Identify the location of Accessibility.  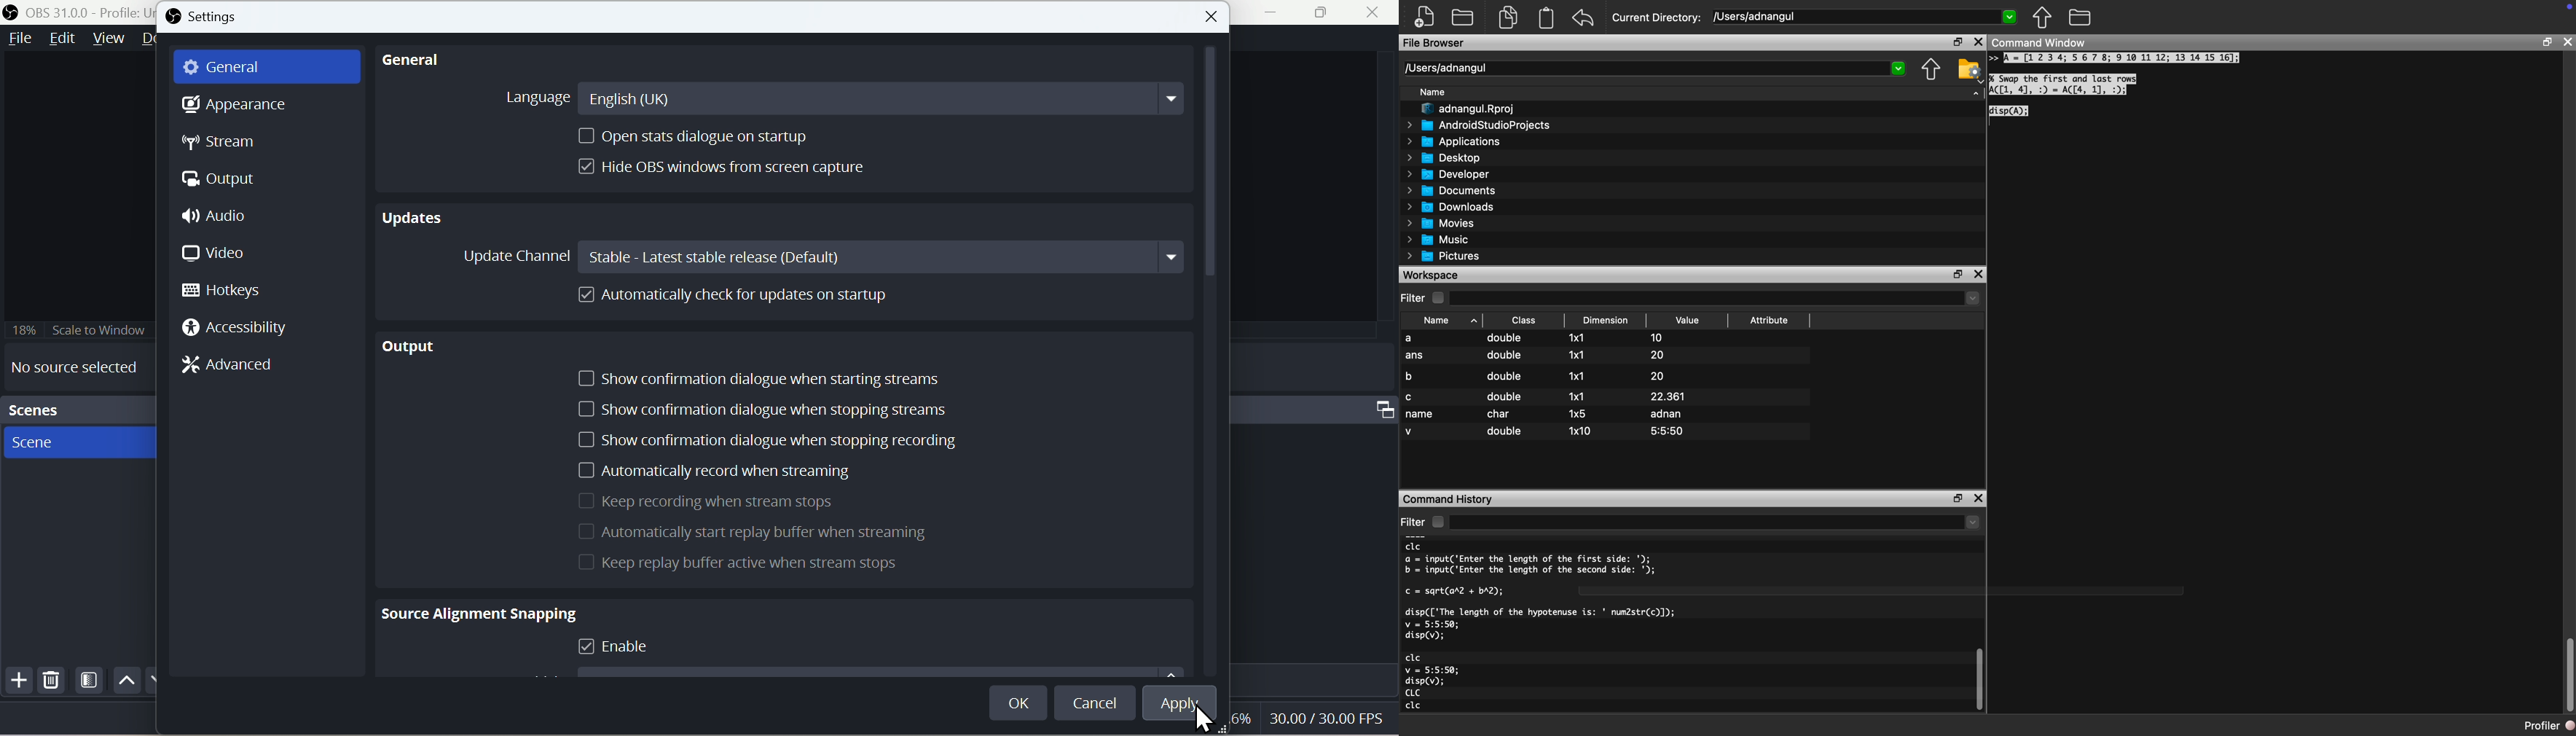
(234, 328).